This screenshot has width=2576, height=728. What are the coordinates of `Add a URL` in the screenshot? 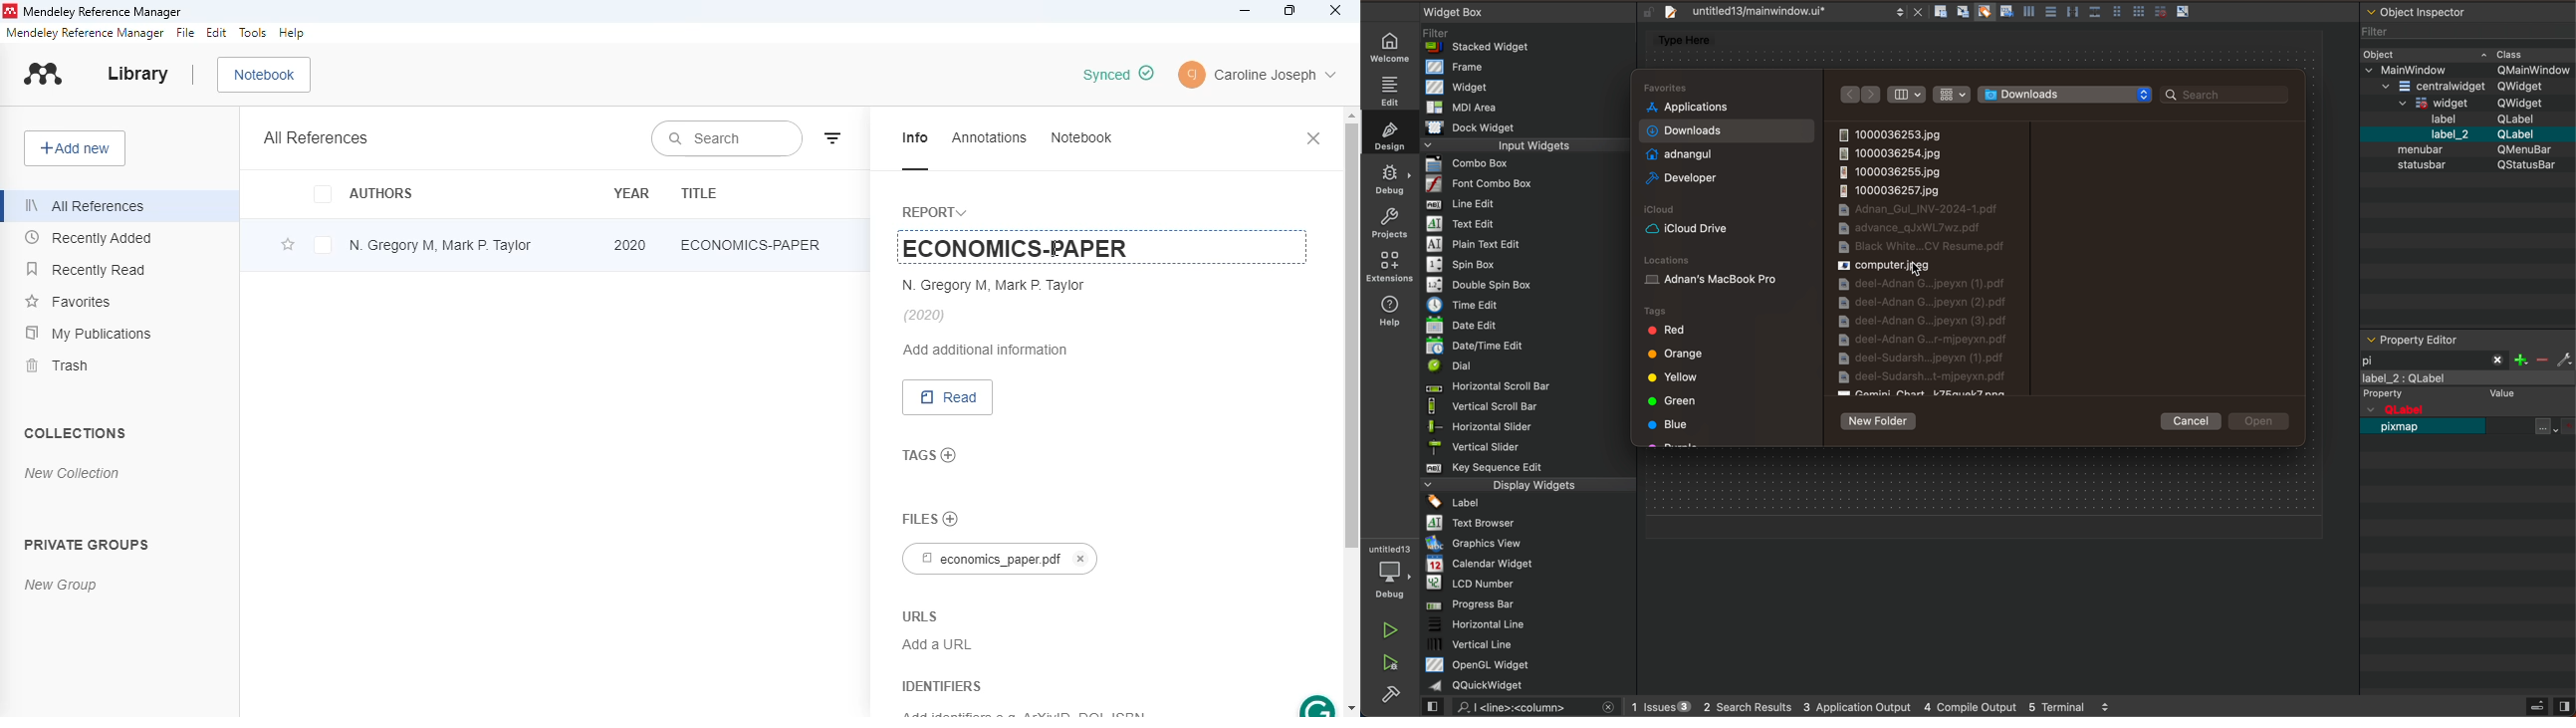 It's located at (937, 643).